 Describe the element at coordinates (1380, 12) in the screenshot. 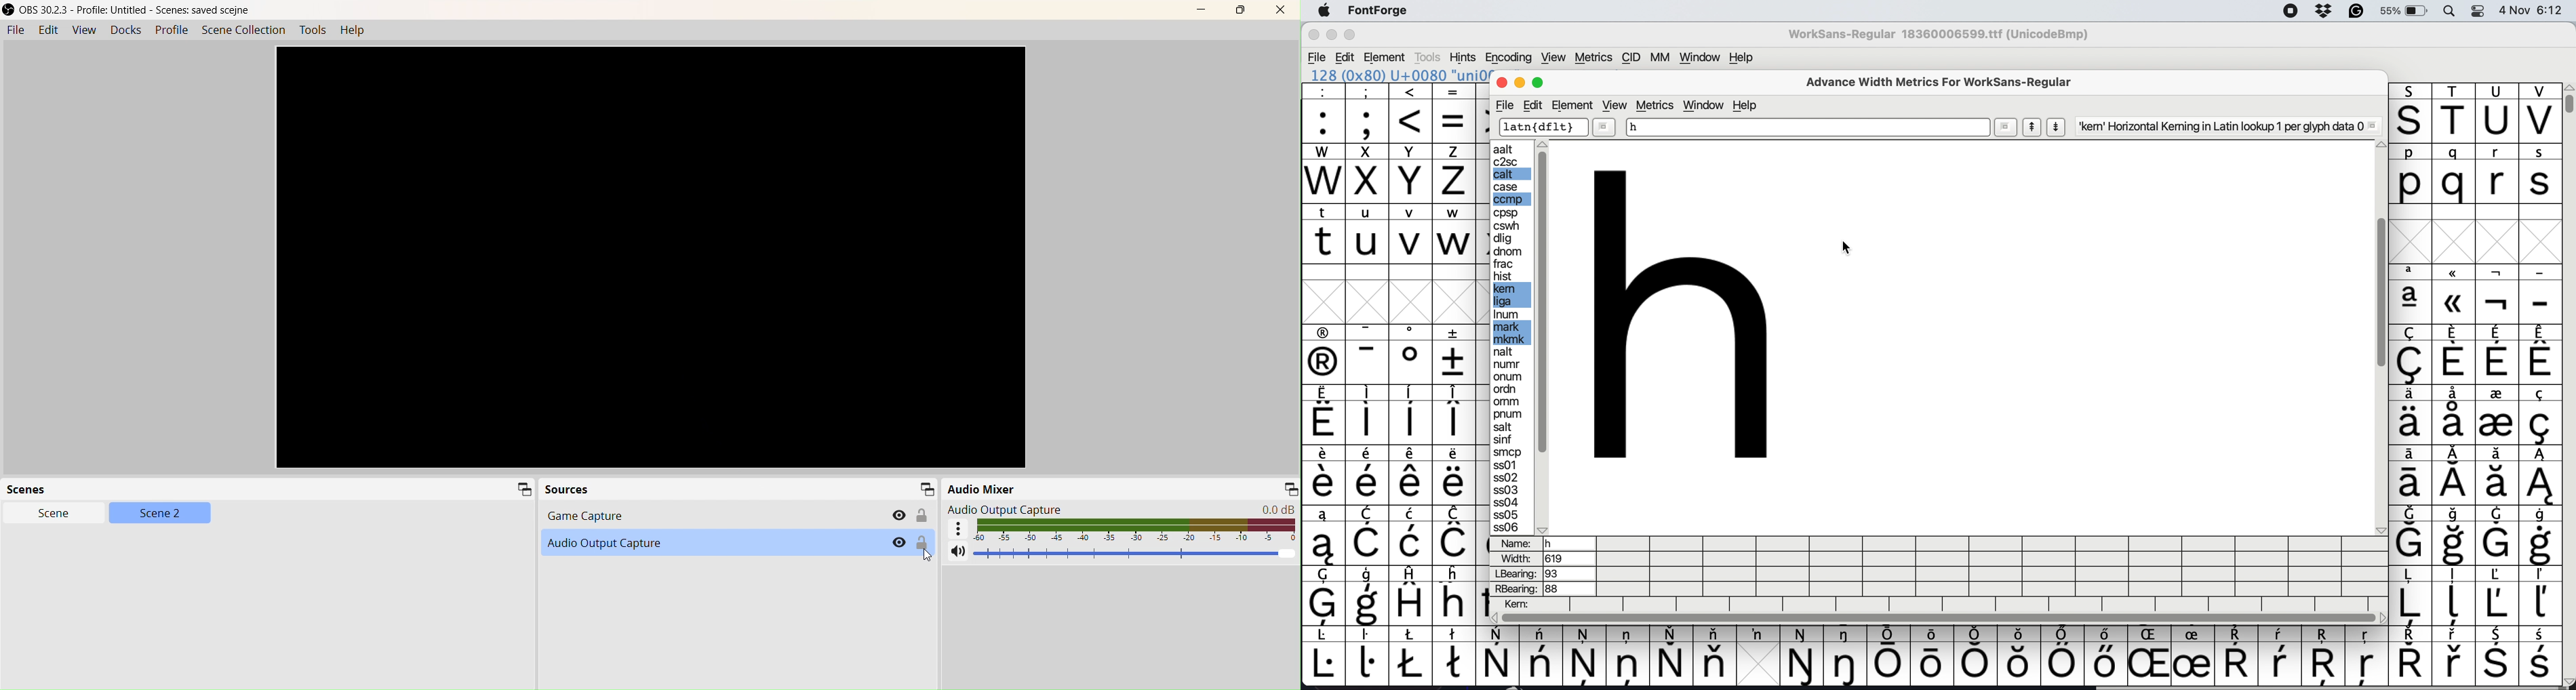

I see `FontForge` at that location.